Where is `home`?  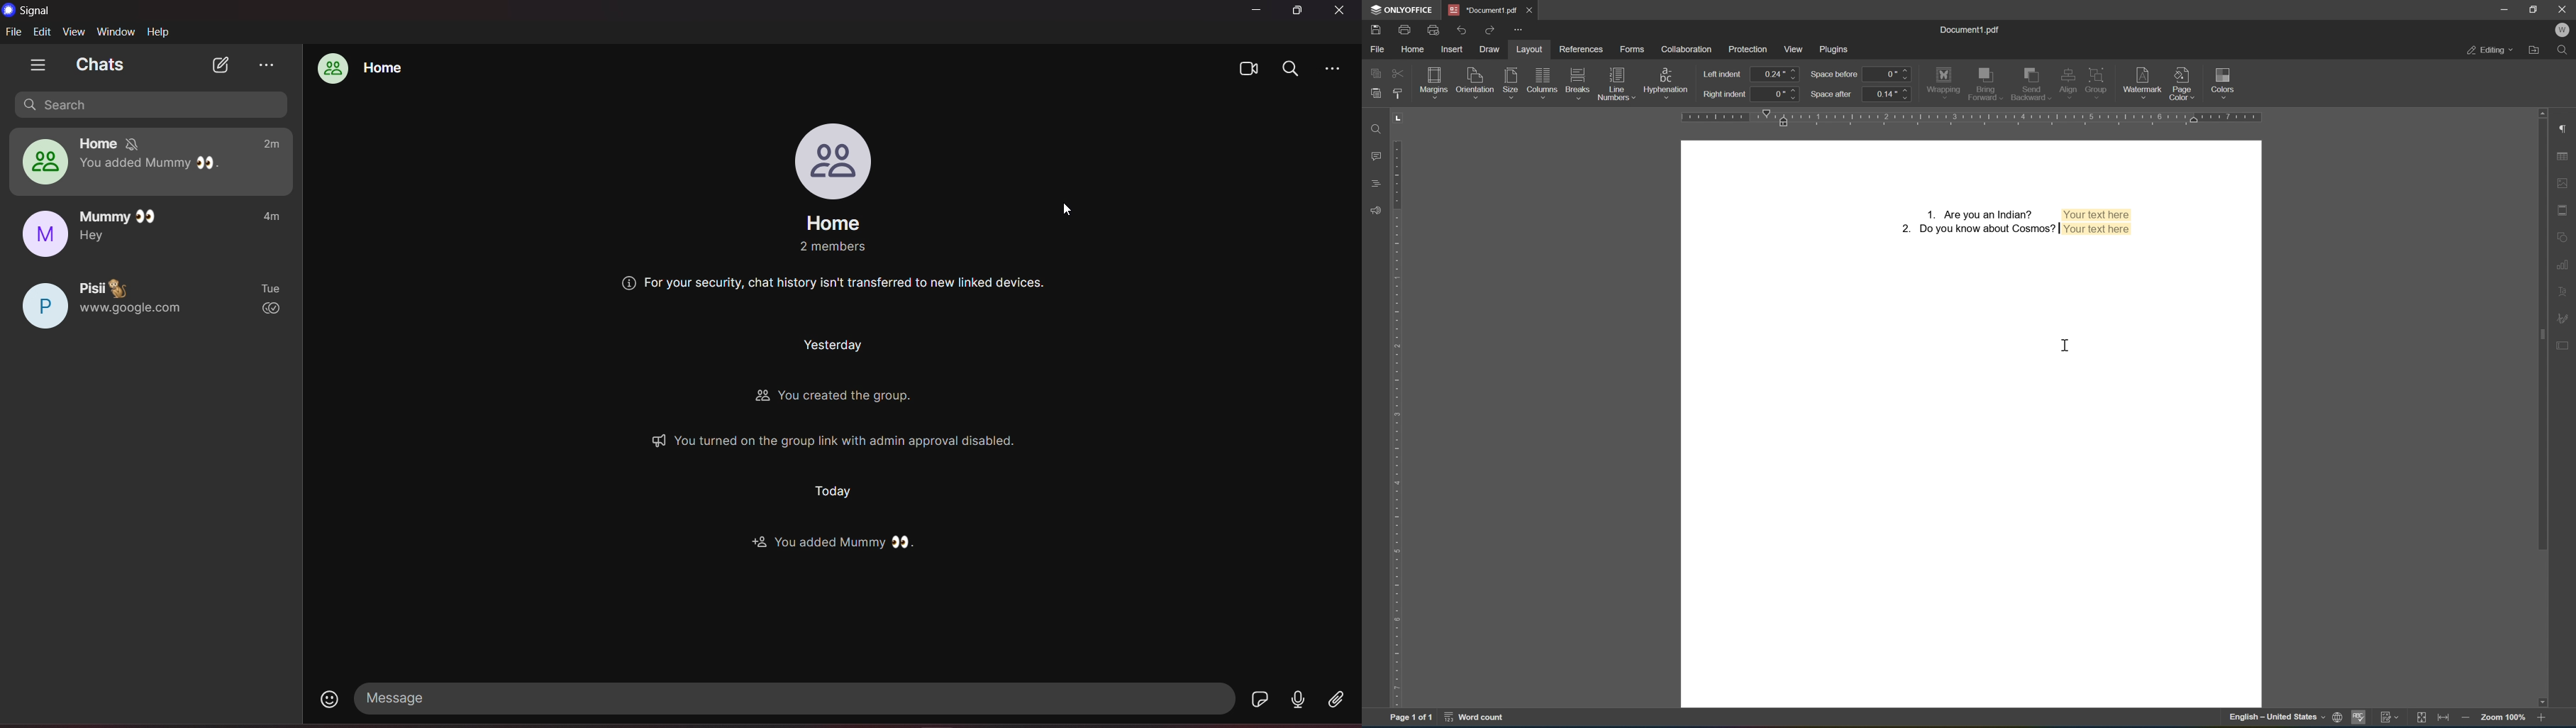
home is located at coordinates (1414, 49).